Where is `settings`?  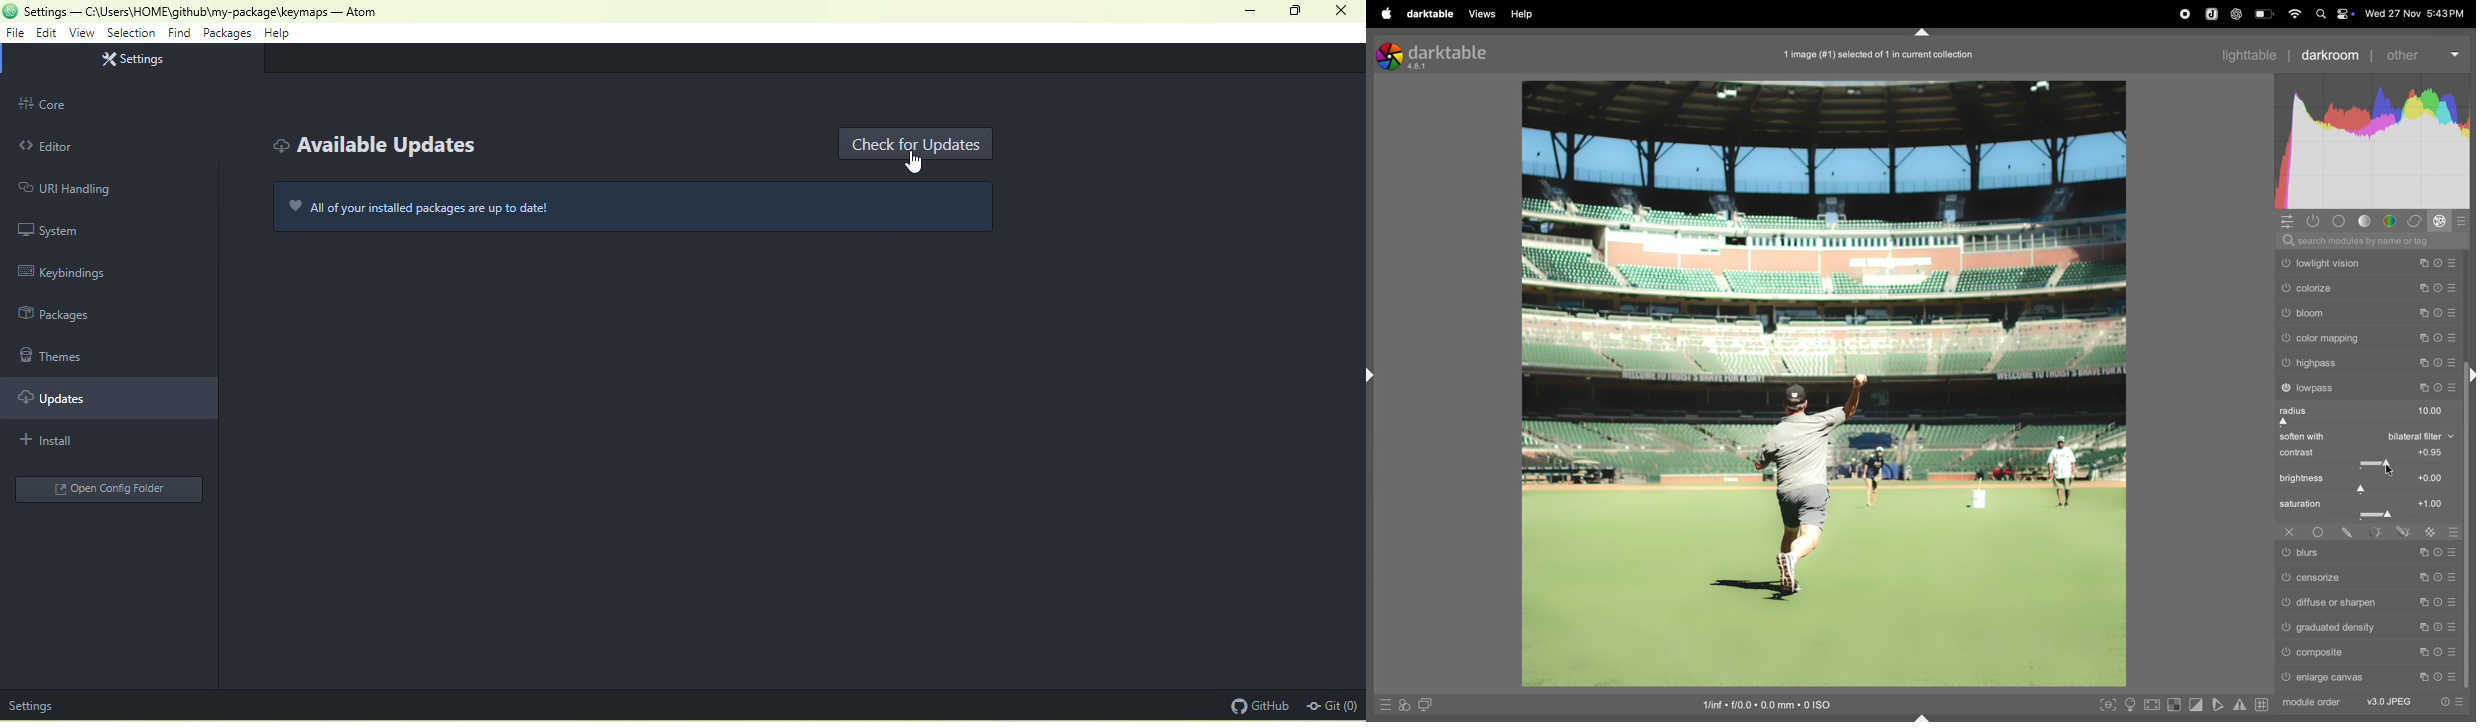
settings is located at coordinates (32, 705).